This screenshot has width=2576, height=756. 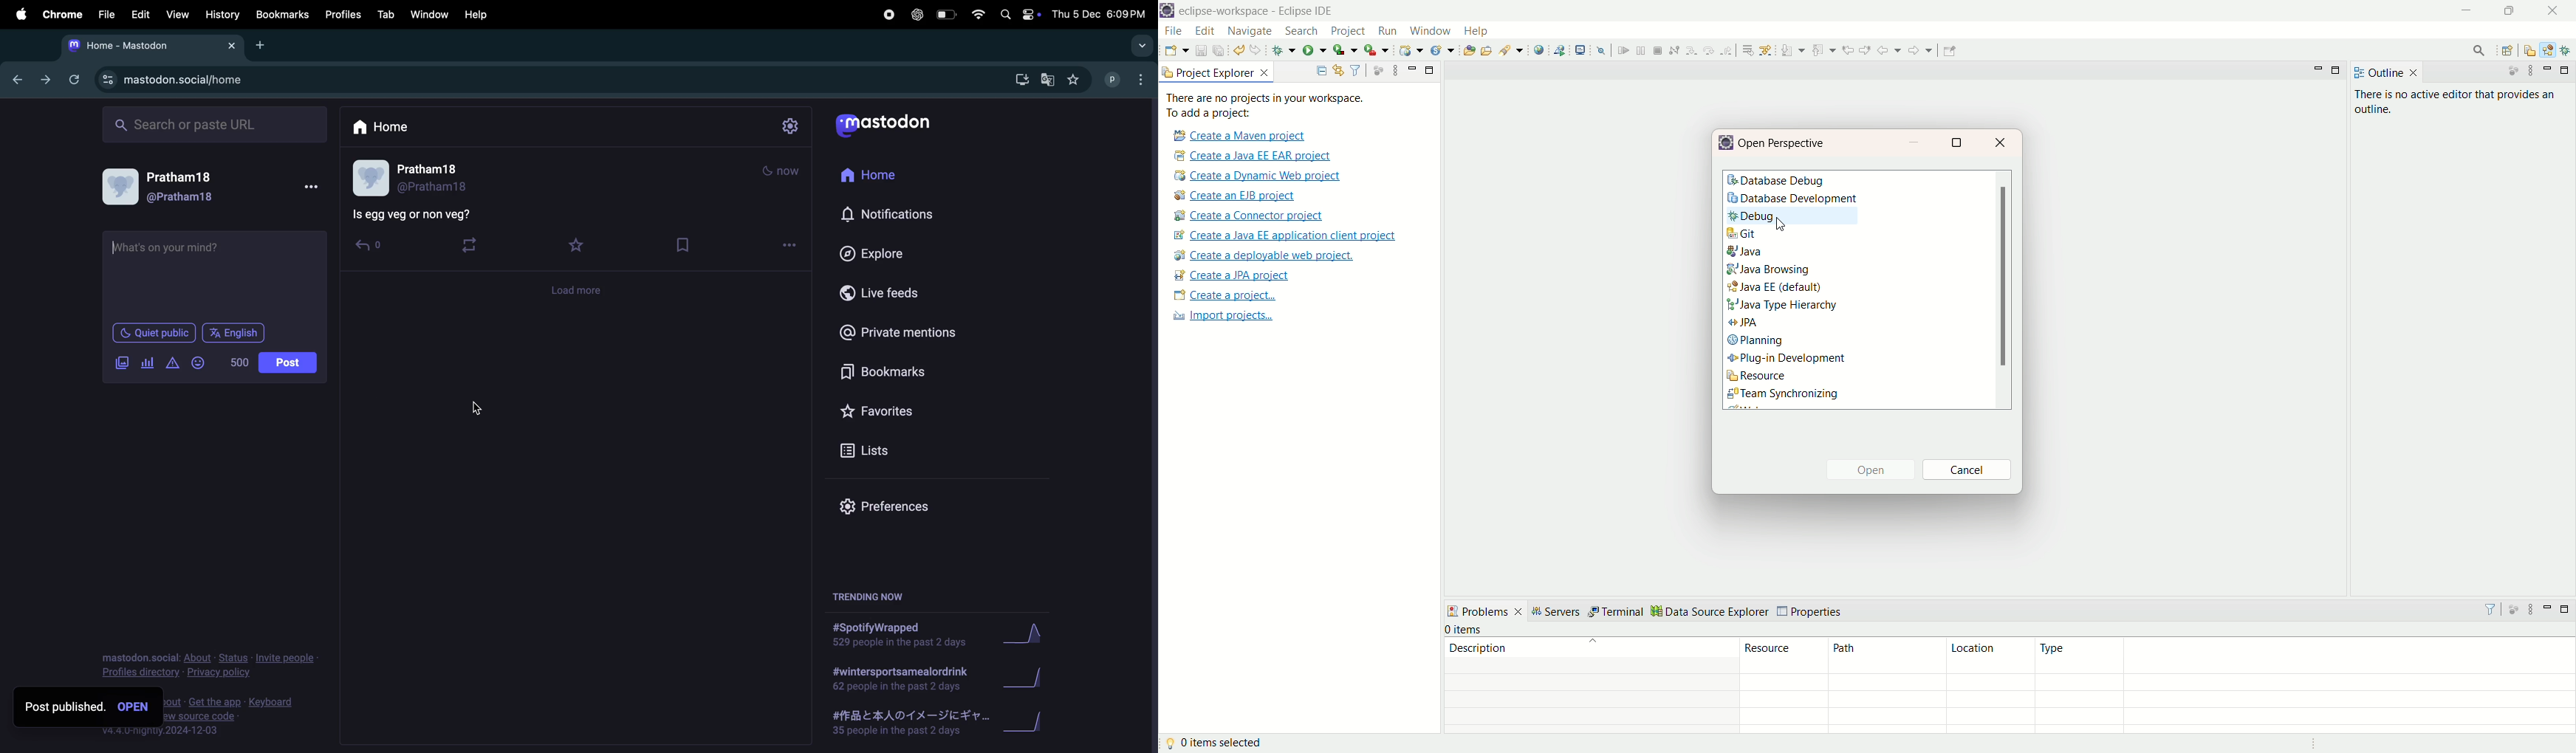 What do you see at coordinates (479, 14) in the screenshot?
I see `help` at bounding box center [479, 14].